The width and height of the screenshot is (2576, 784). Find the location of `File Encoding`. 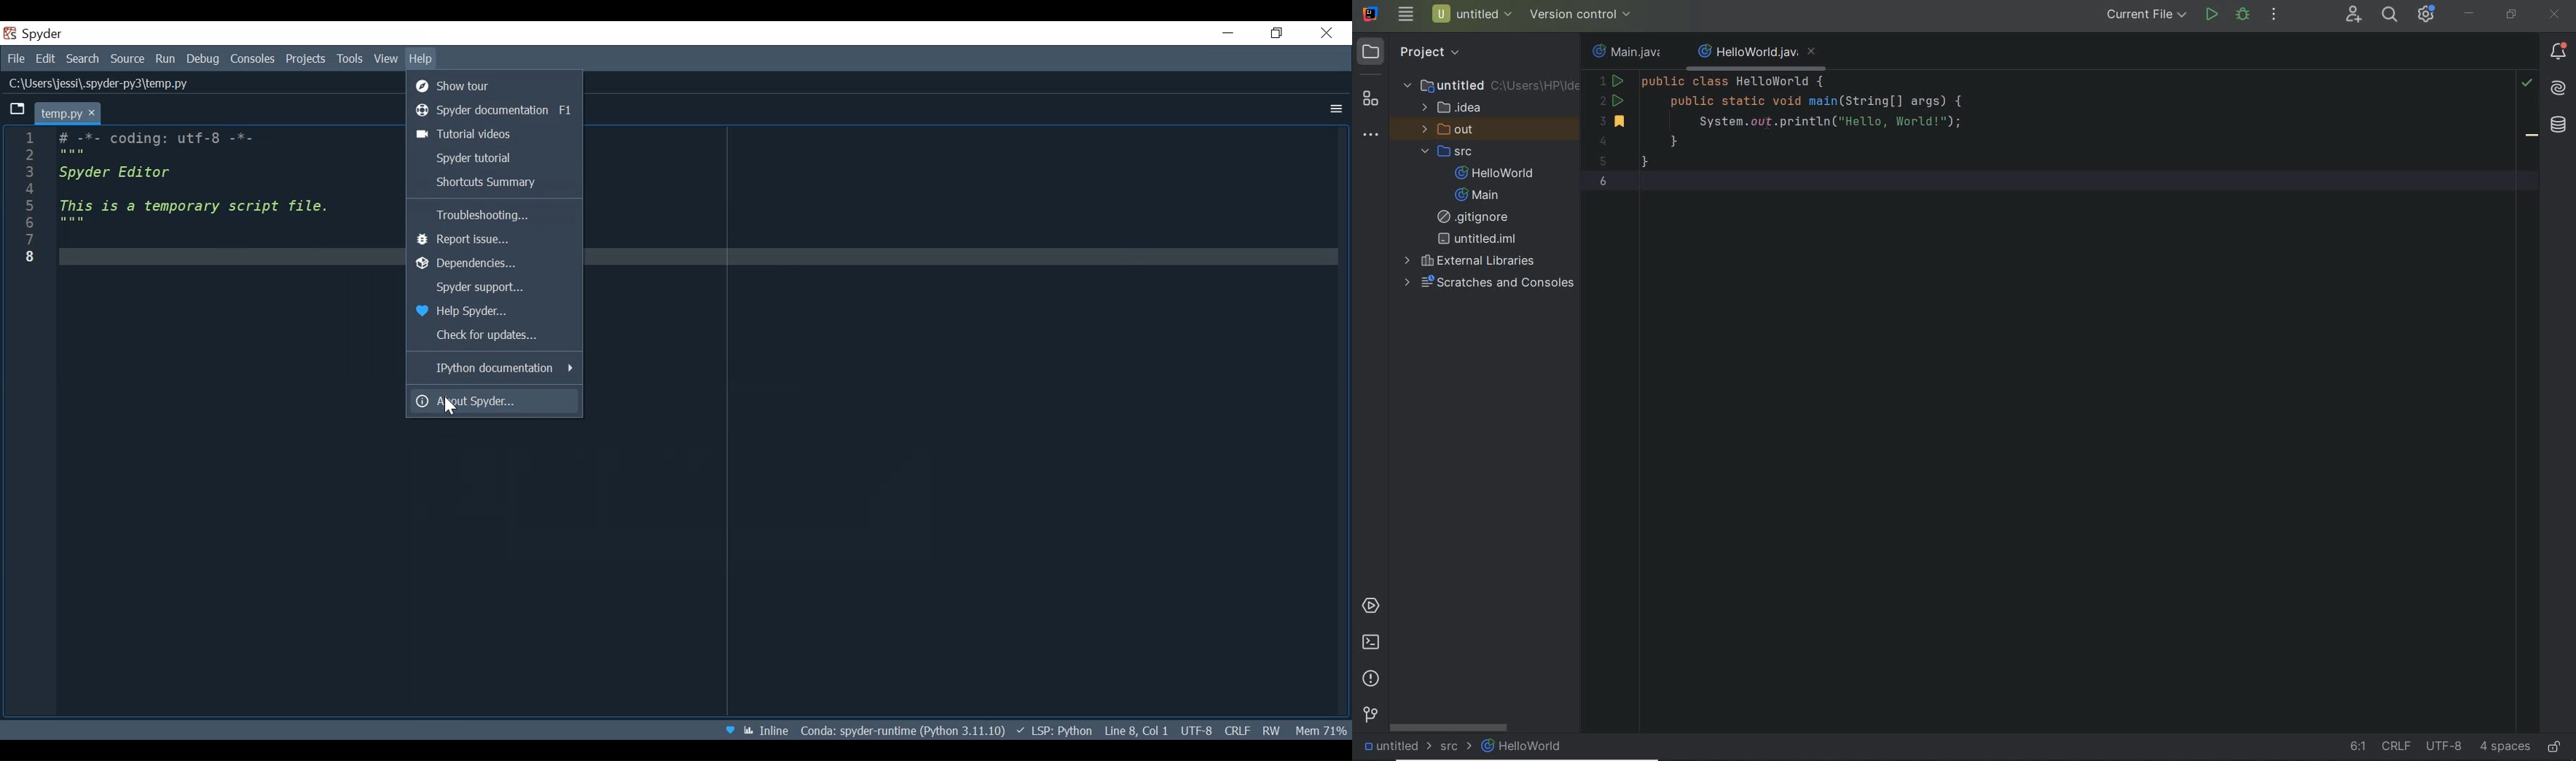

File Encoding is located at coordinates (1197, 731).